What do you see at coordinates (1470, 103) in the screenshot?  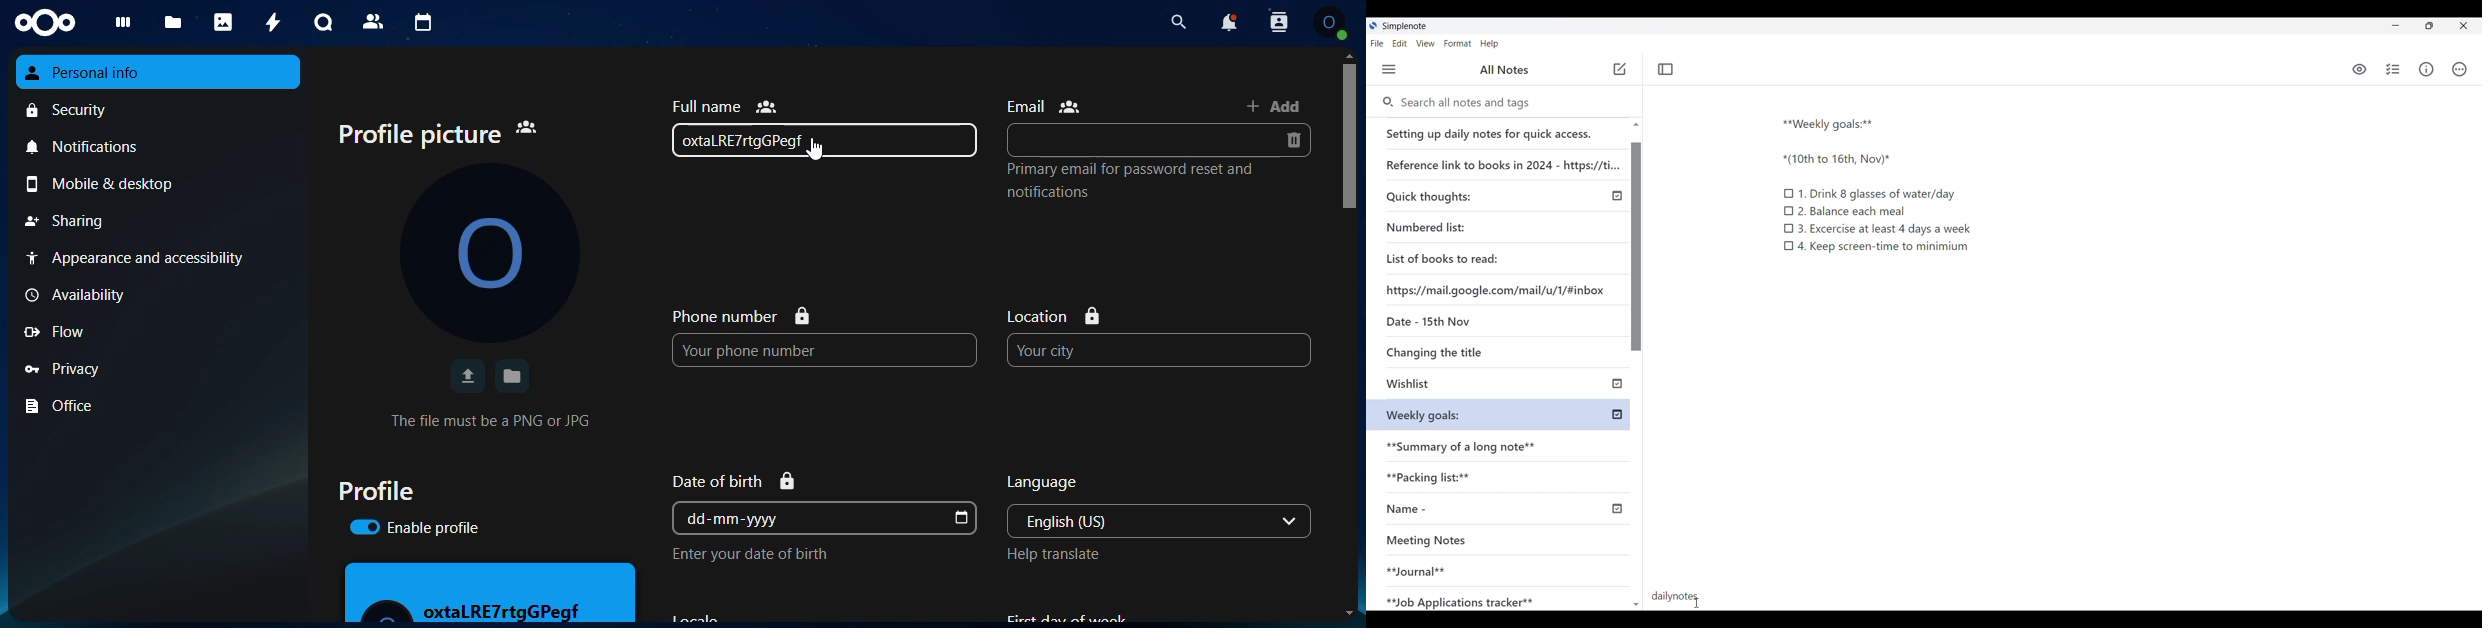 I see `Search notes and tags` at bounding box center [1470, 103].